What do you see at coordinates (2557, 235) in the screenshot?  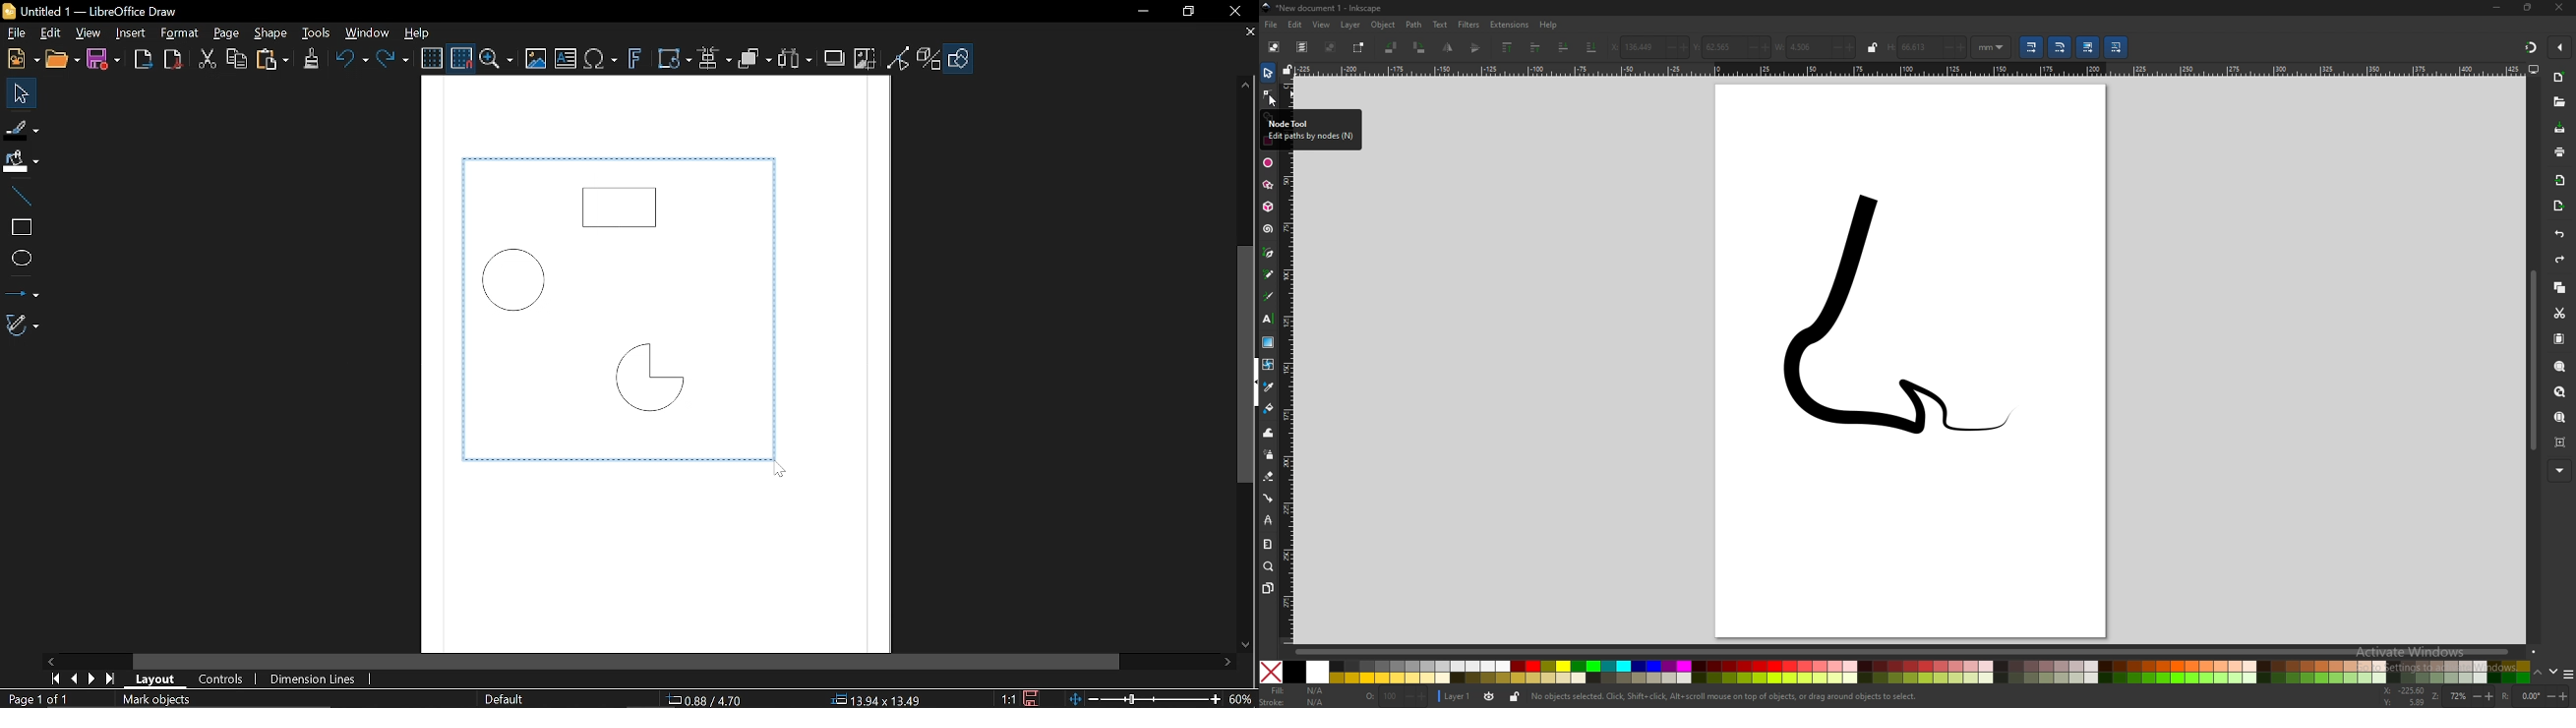 I see `undo` at bounding box center [2557, 235].